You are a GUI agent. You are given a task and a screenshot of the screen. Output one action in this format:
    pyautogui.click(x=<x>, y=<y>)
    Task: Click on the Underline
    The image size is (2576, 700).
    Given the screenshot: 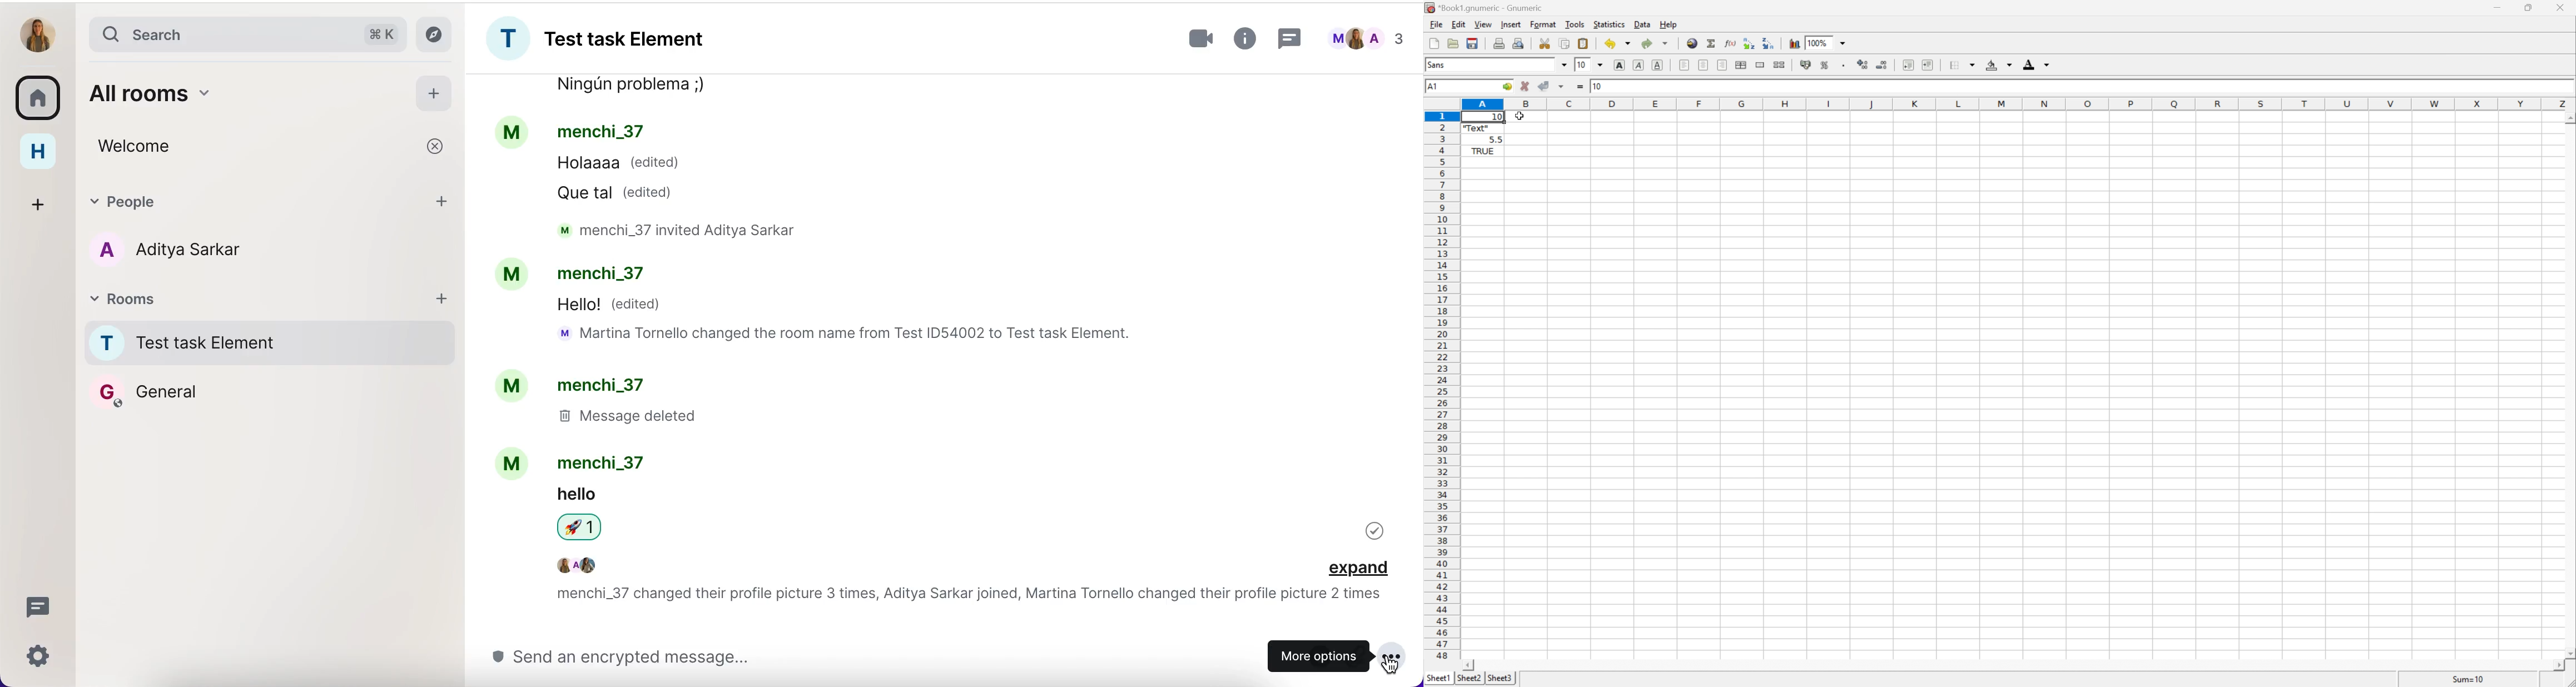 What is the action you would take?
    pyautogui.click(x=1658, y=65)
    